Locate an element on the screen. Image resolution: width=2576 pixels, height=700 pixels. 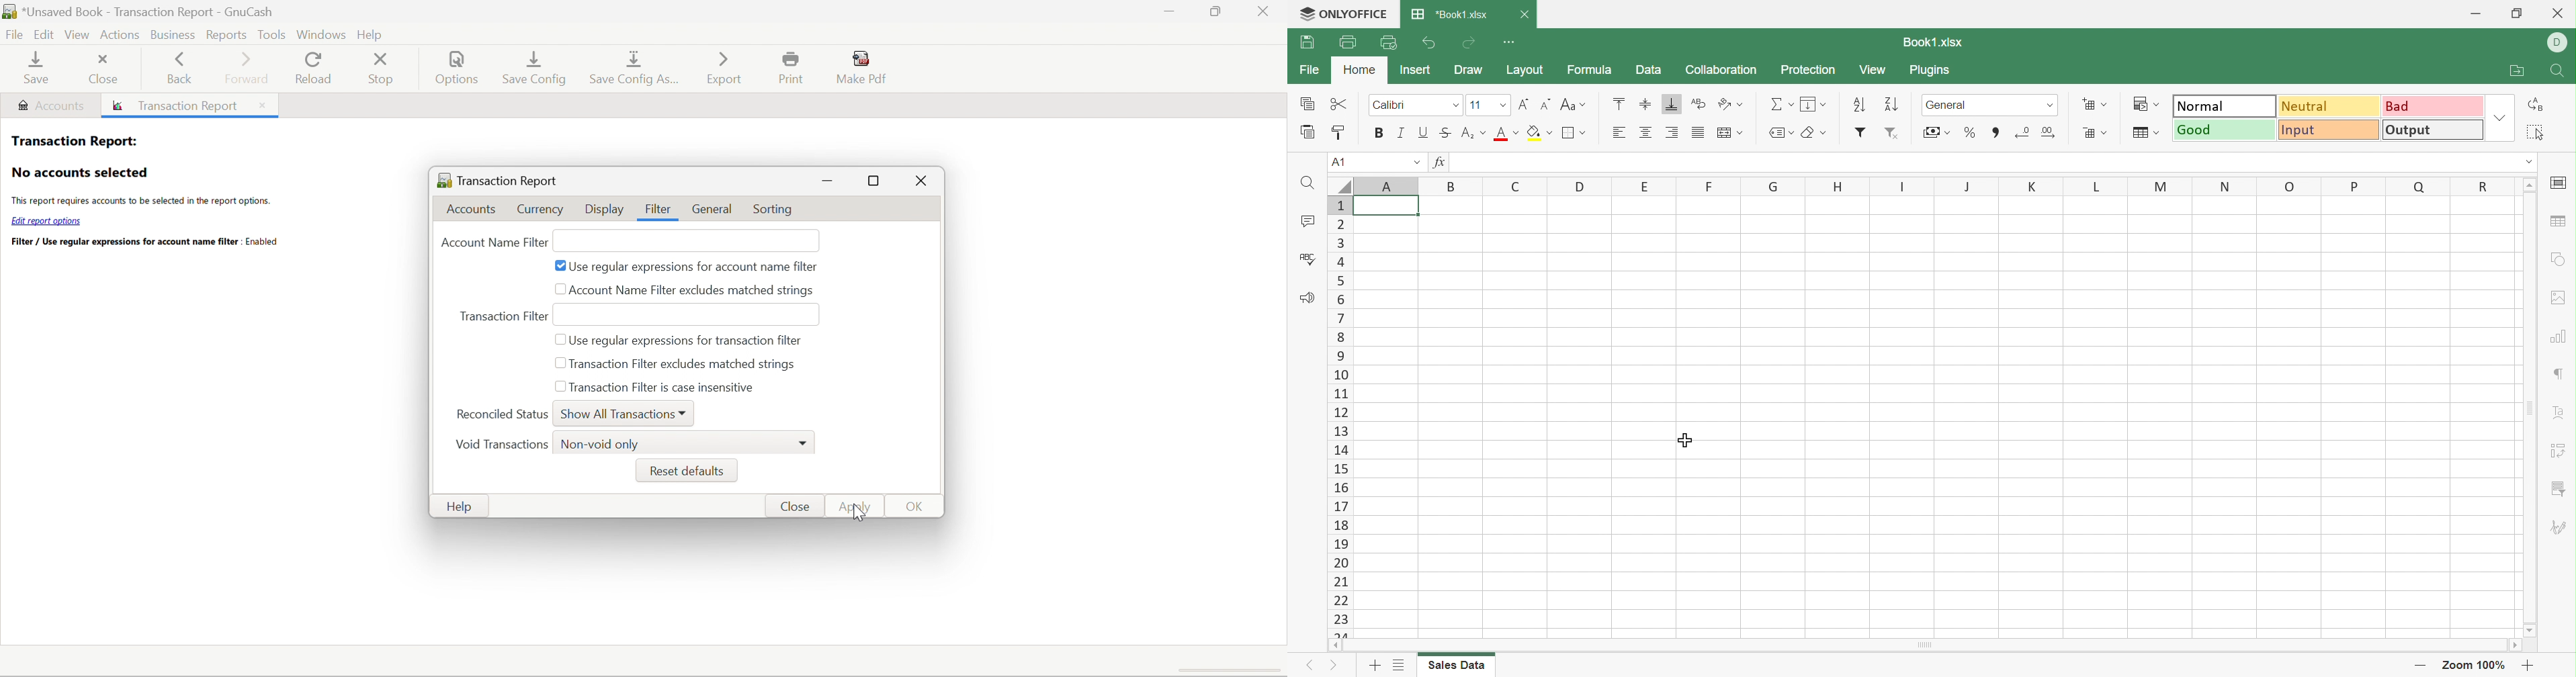
Account Name Filter is located at coordinates (492, 243).